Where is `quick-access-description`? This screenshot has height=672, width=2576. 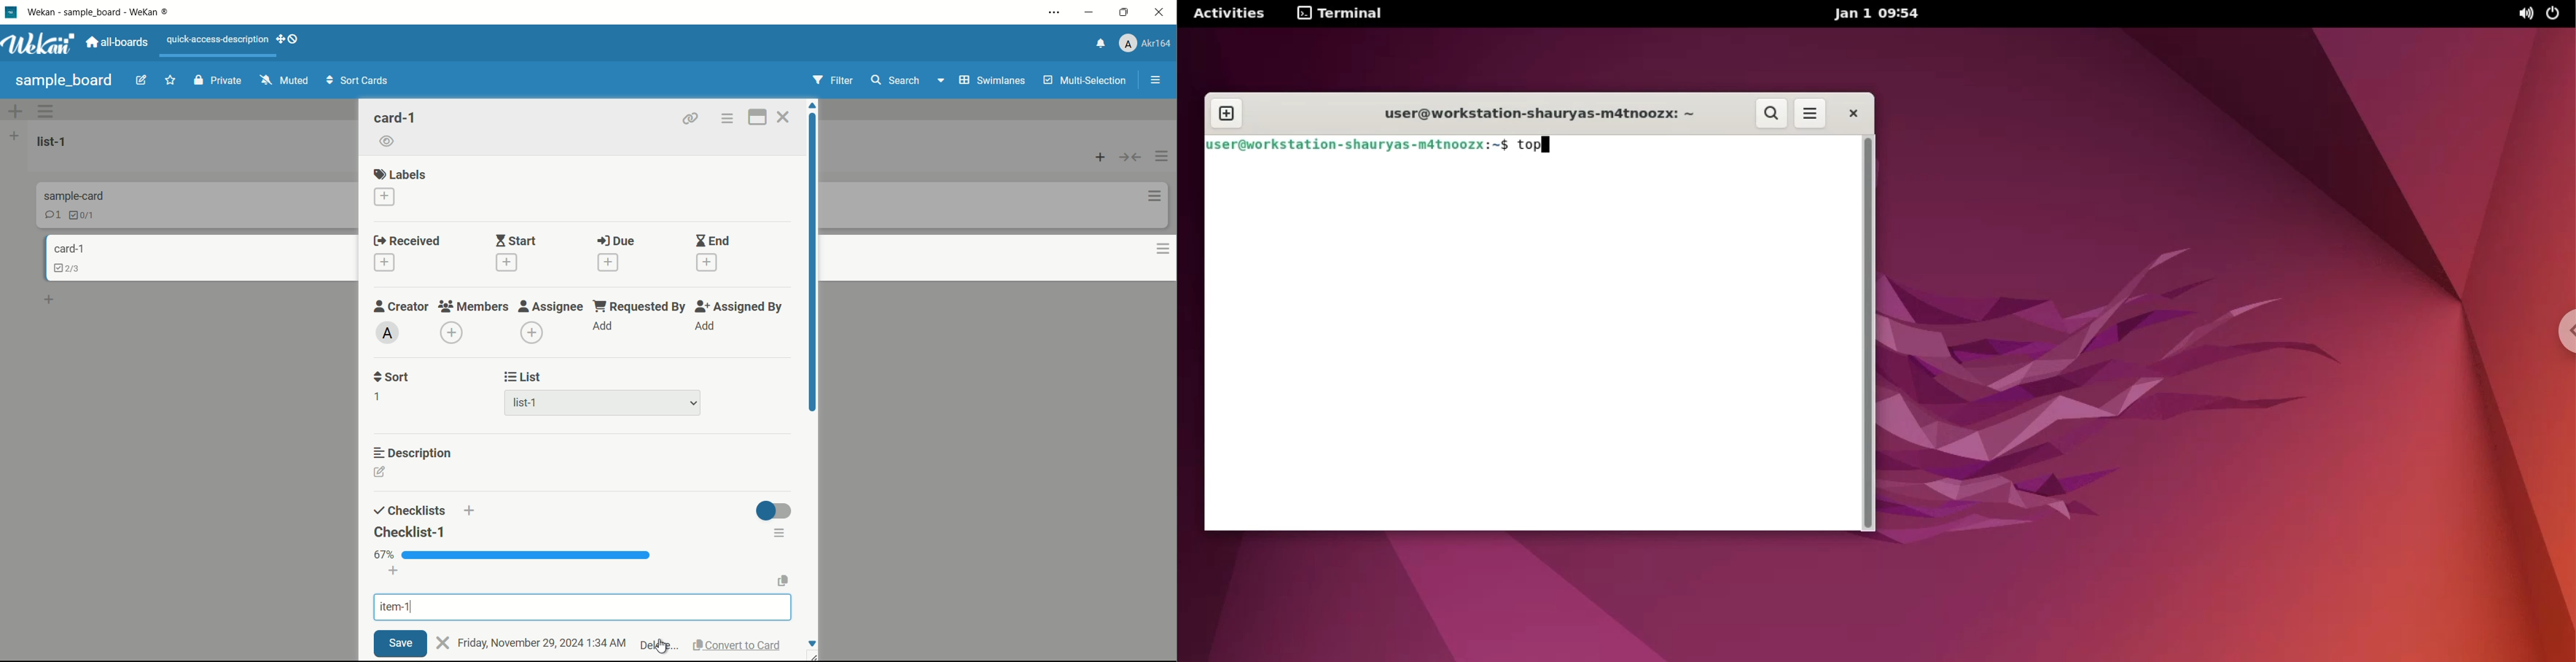
quick-access-description is located at coordinates (218, 40).